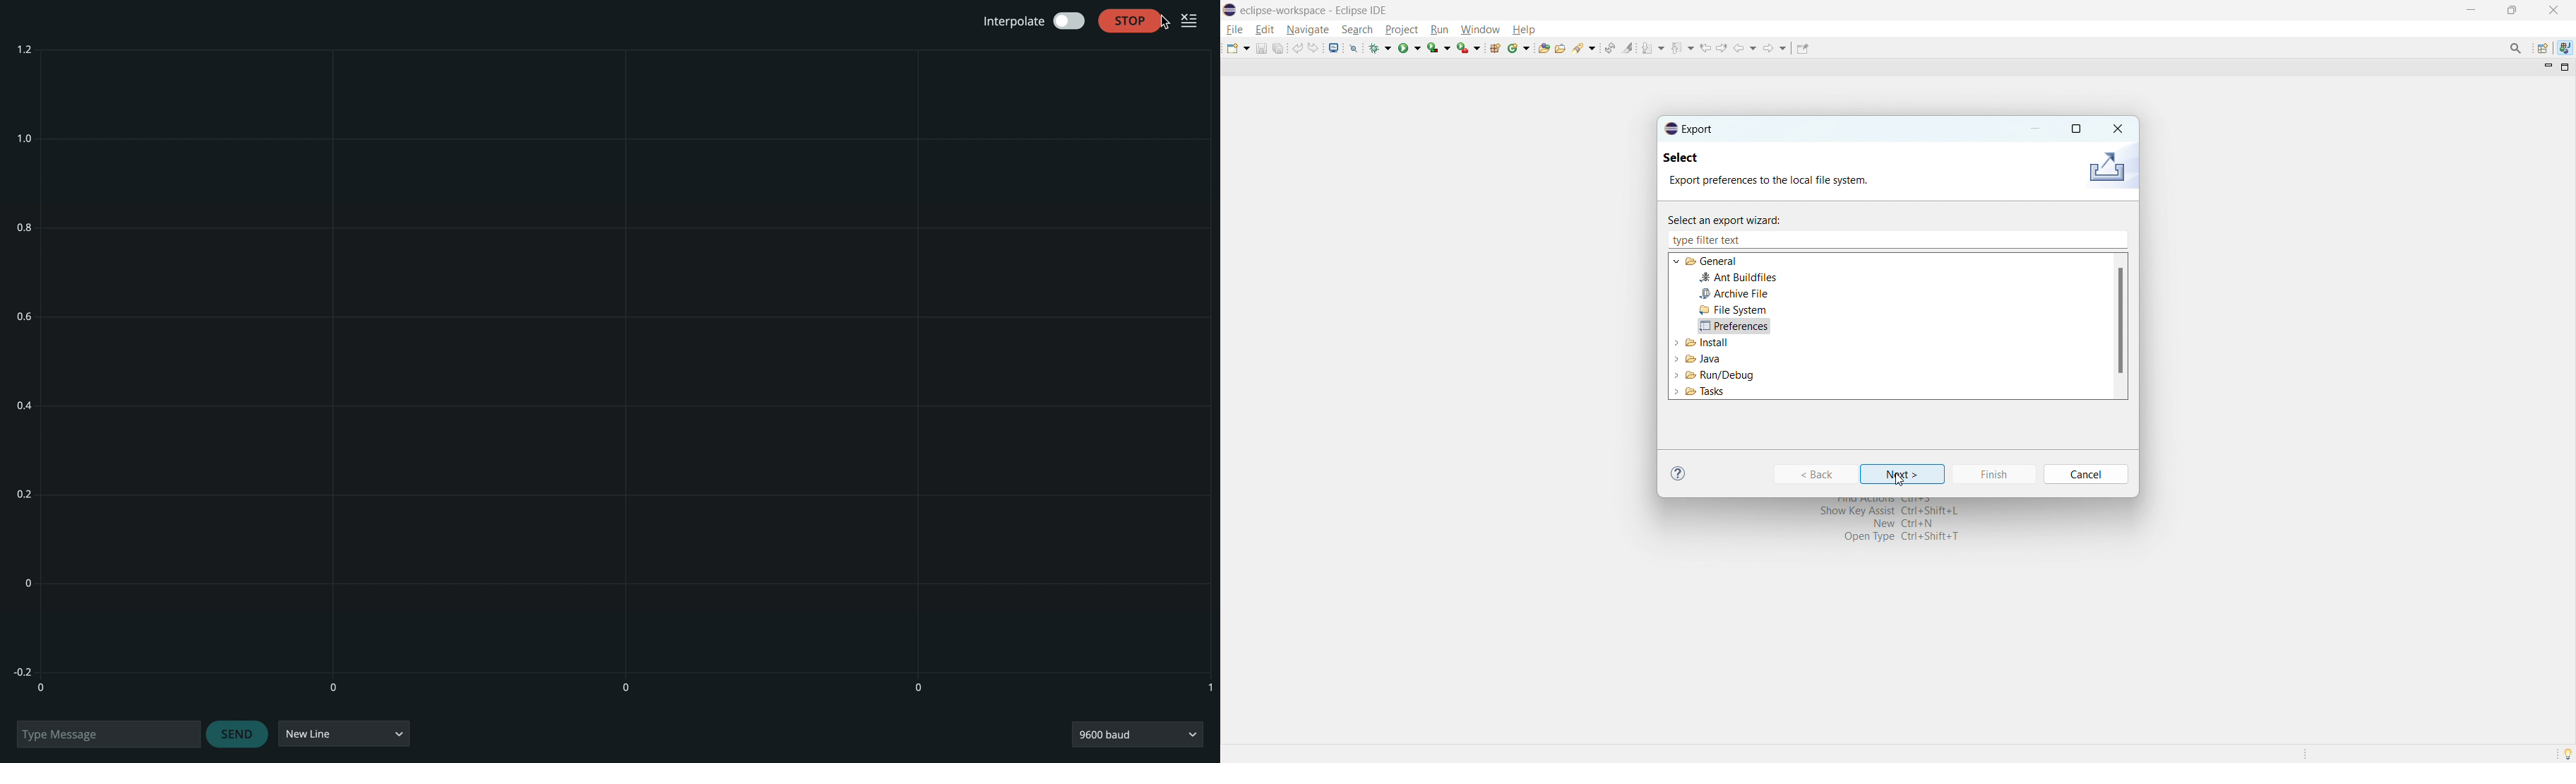 The image size is (2576, 784). I want to click on forward, so click(1775, 48).